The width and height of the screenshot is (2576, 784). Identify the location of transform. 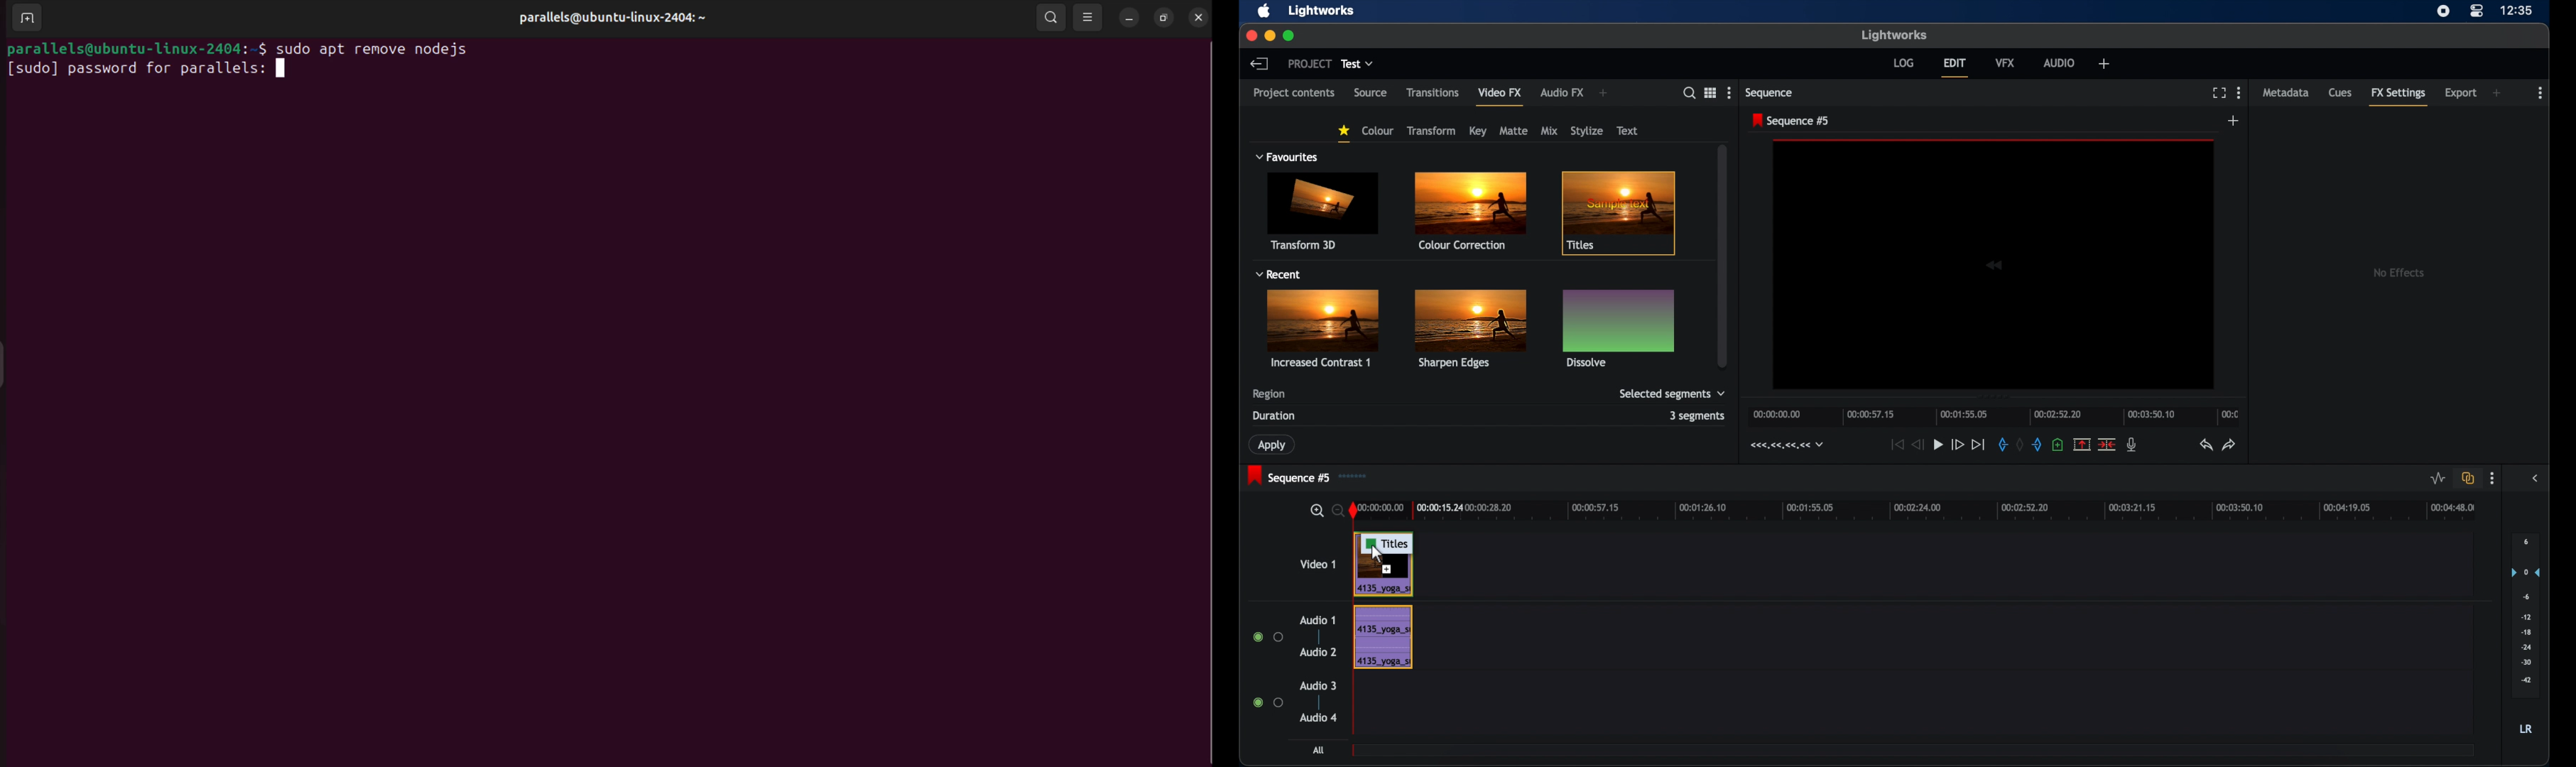
(1433, 131).